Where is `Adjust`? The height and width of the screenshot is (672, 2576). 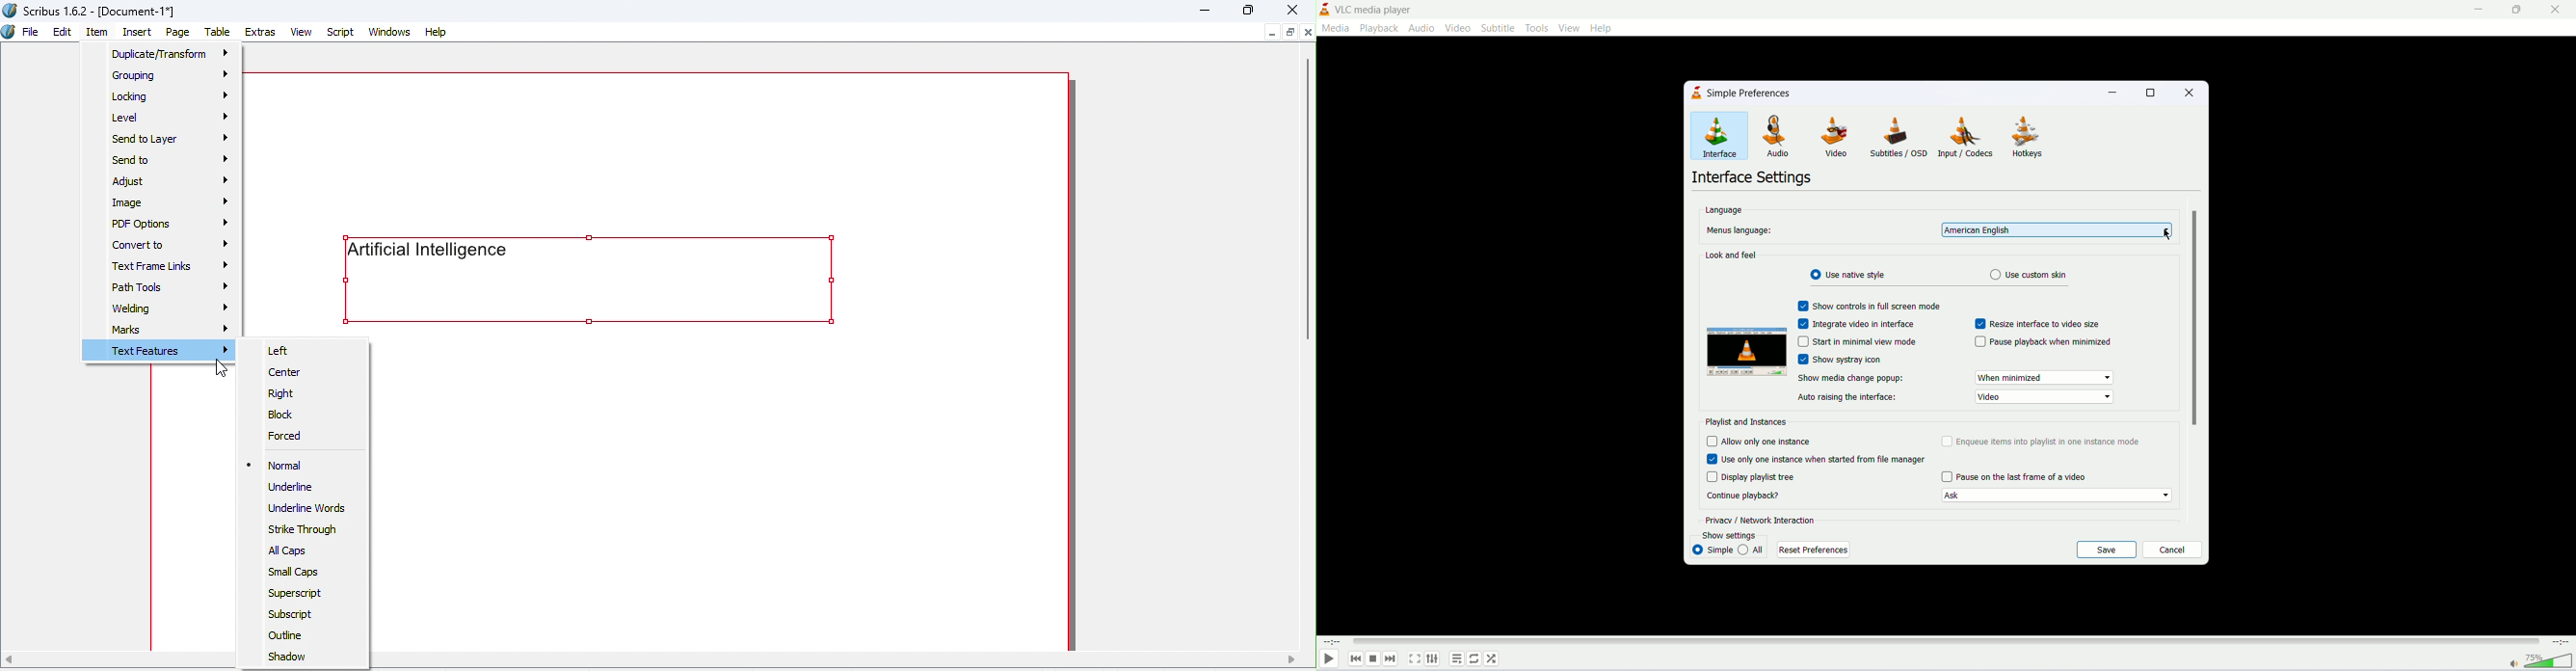 Adjust is located at coordinates (173, 181).